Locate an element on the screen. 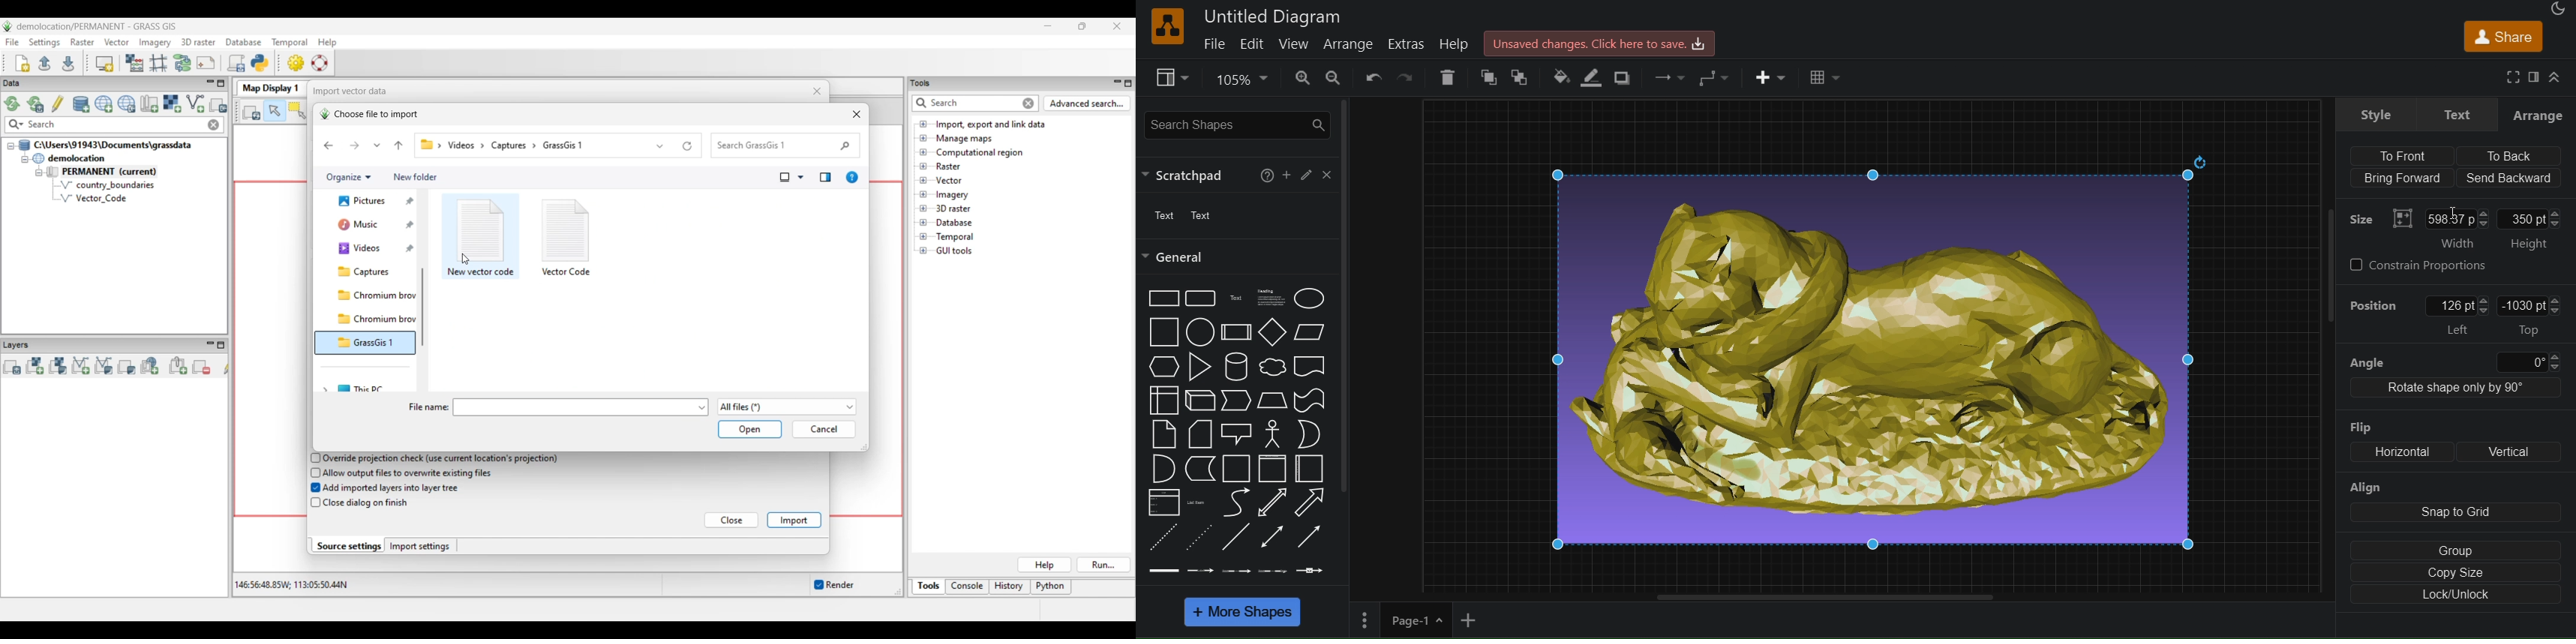 The height and width of the screenshot is (644, 2576). Click to open files under 3D Raster is located at coordinates (924, 208).